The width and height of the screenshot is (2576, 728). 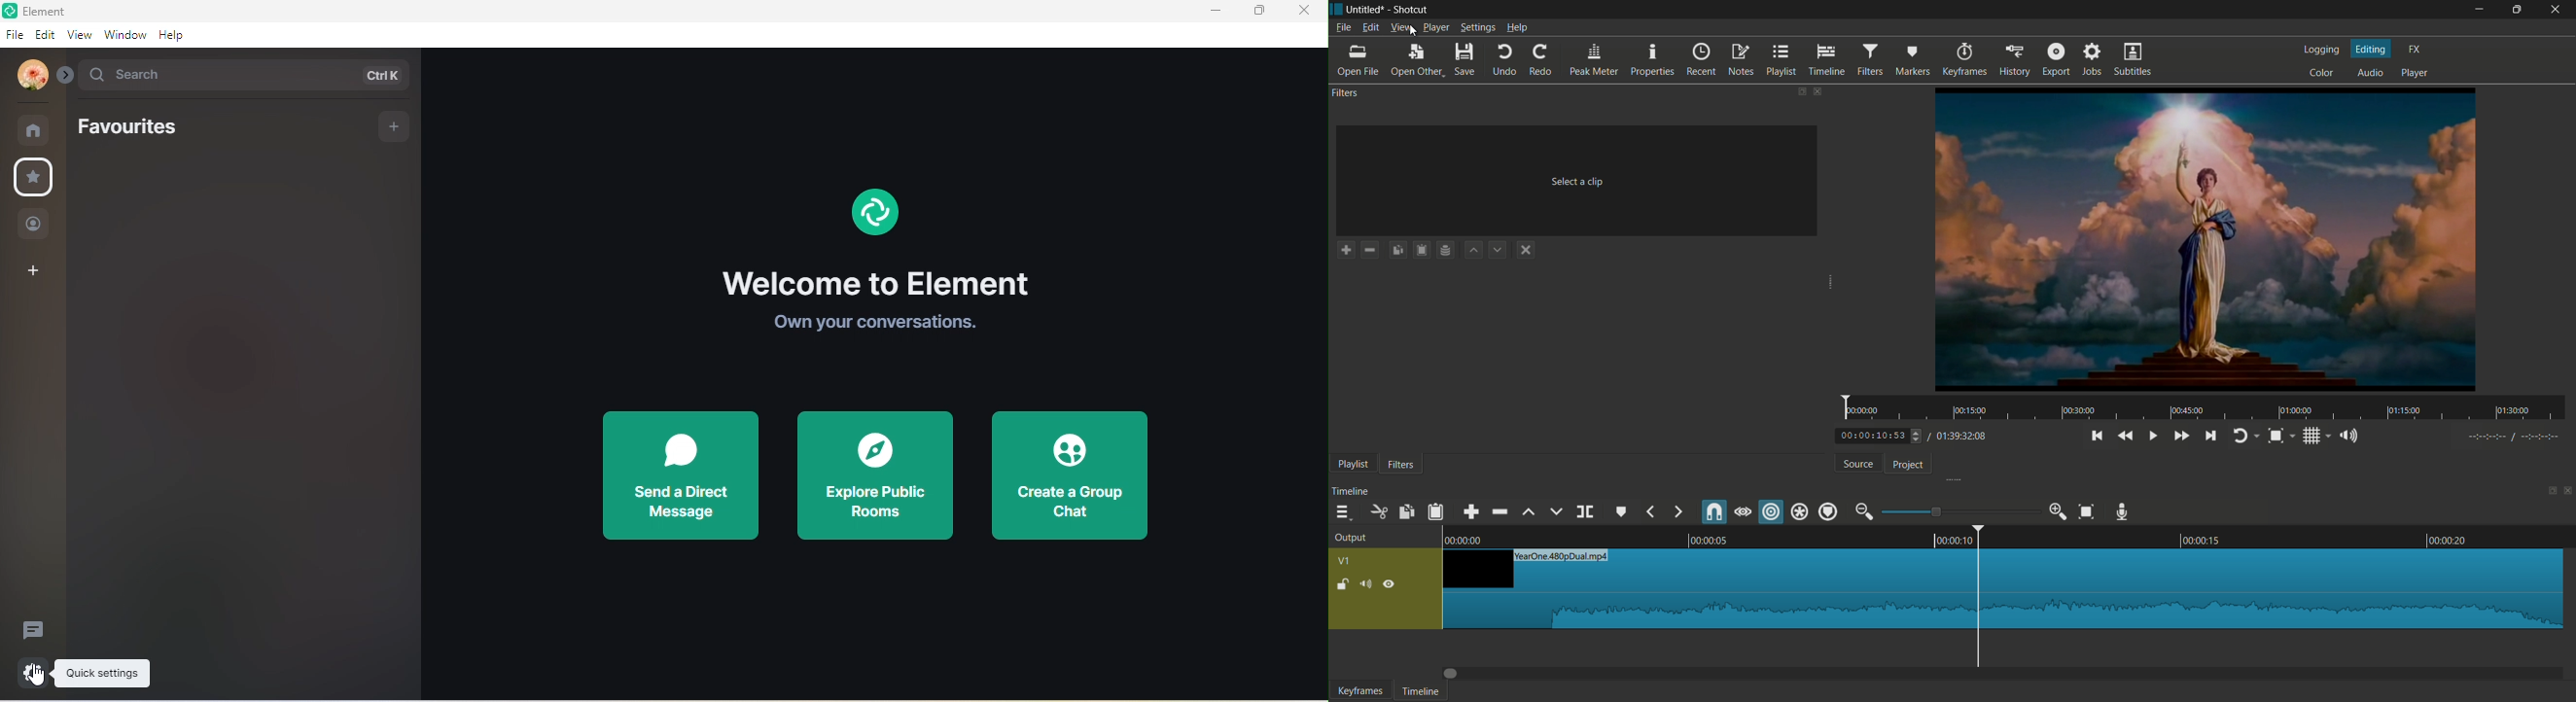 I want to click on edit menu, so click(x=1370, y=27).